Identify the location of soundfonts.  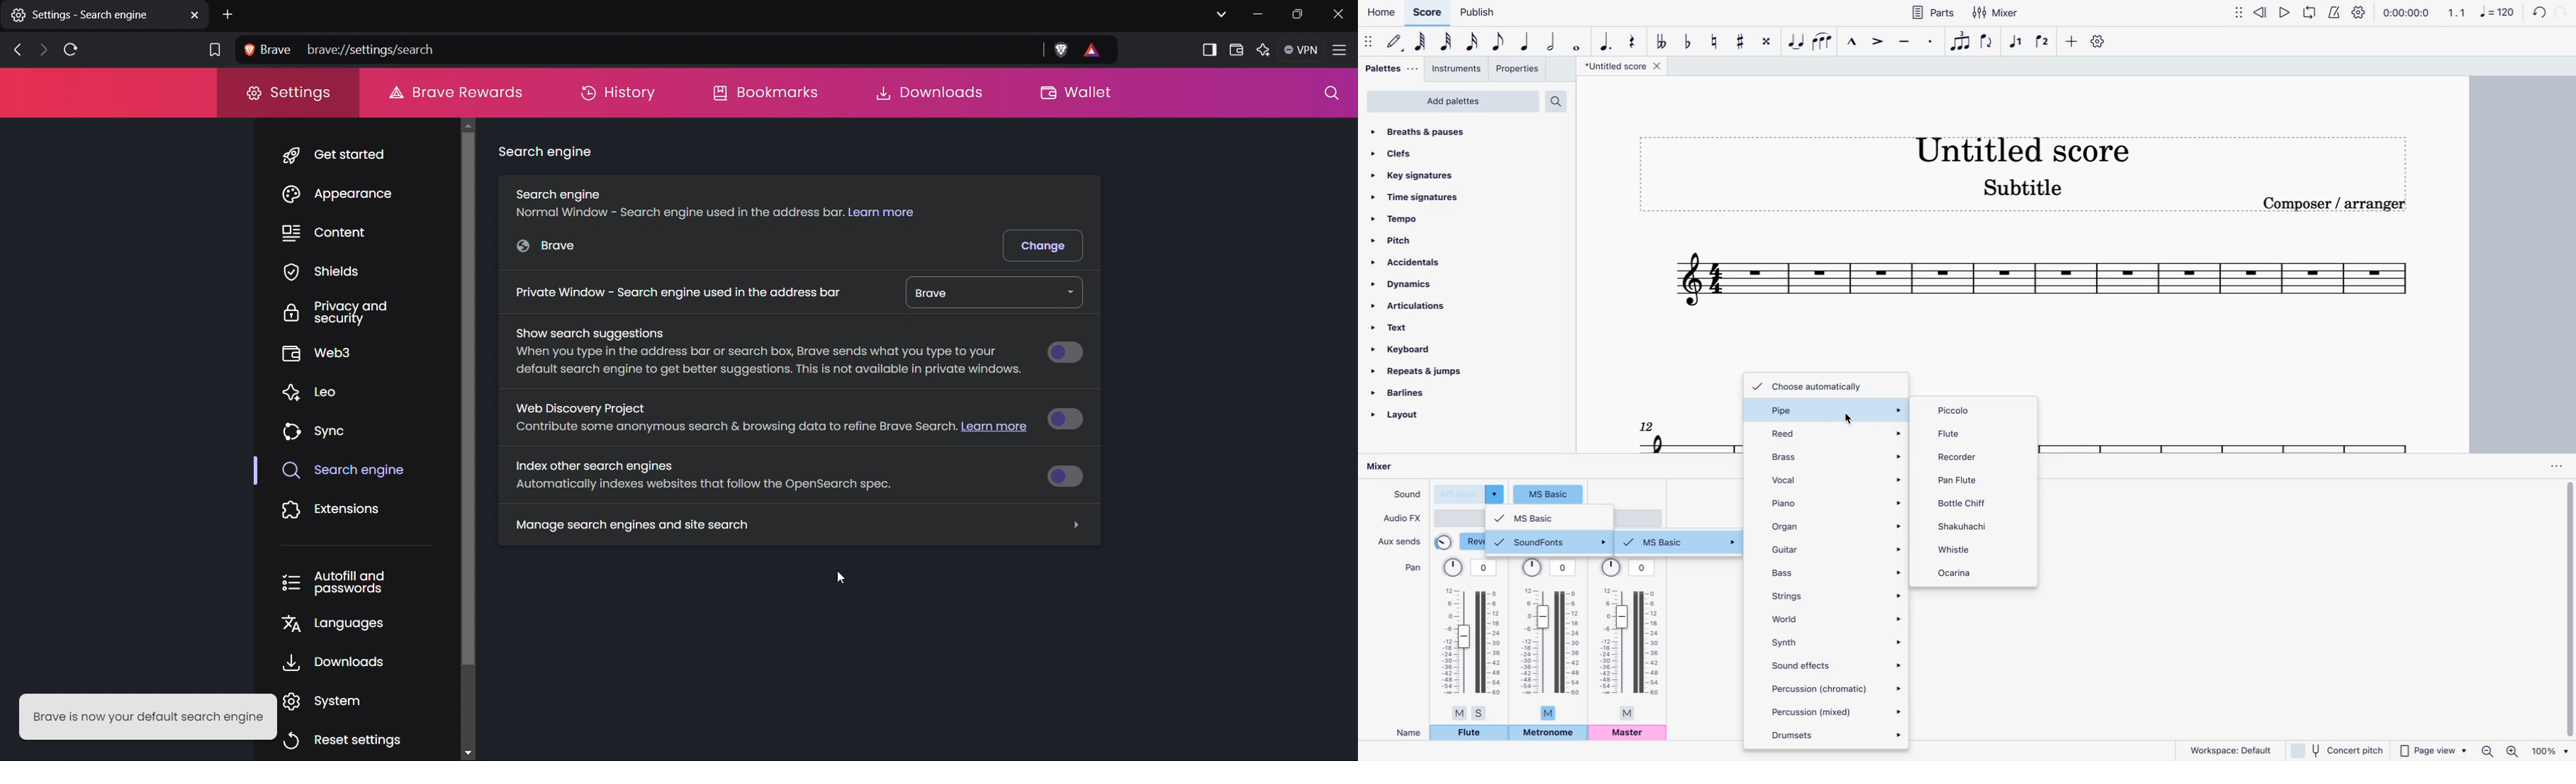
(1550, 541).